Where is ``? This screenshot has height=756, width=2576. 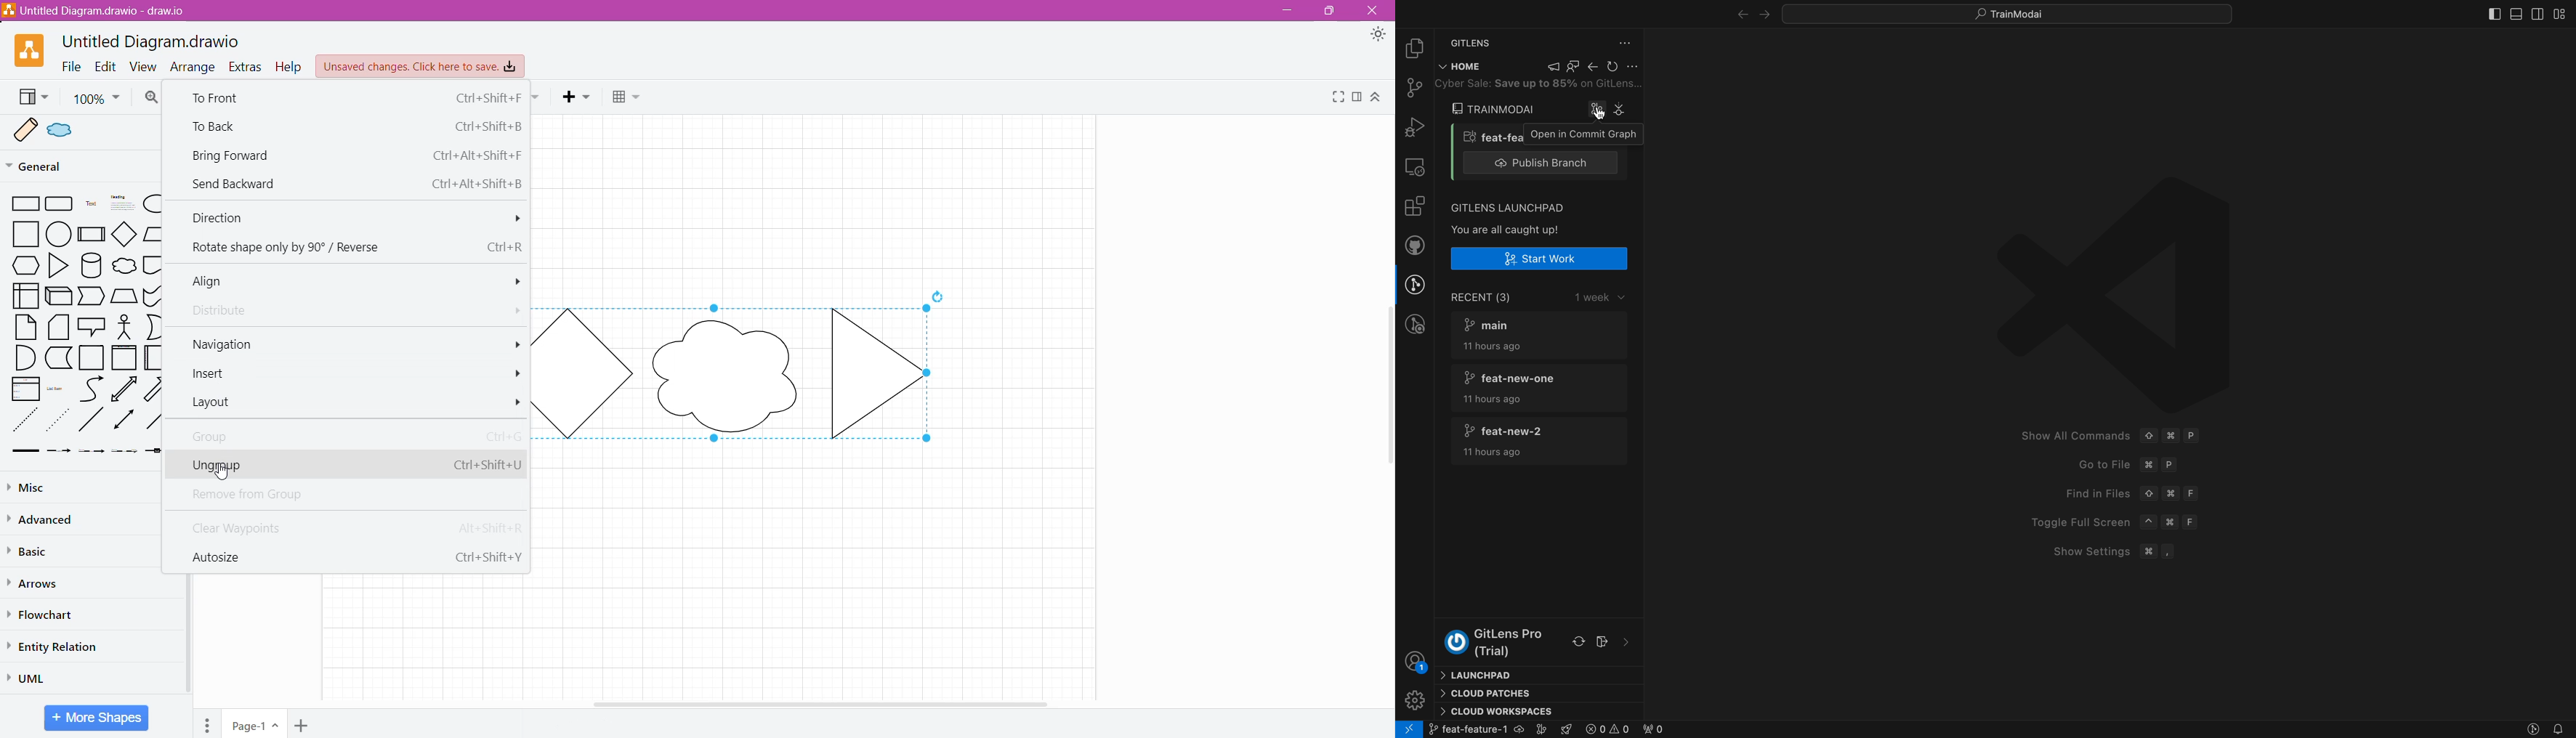  is located at coordinates (1554, 67).